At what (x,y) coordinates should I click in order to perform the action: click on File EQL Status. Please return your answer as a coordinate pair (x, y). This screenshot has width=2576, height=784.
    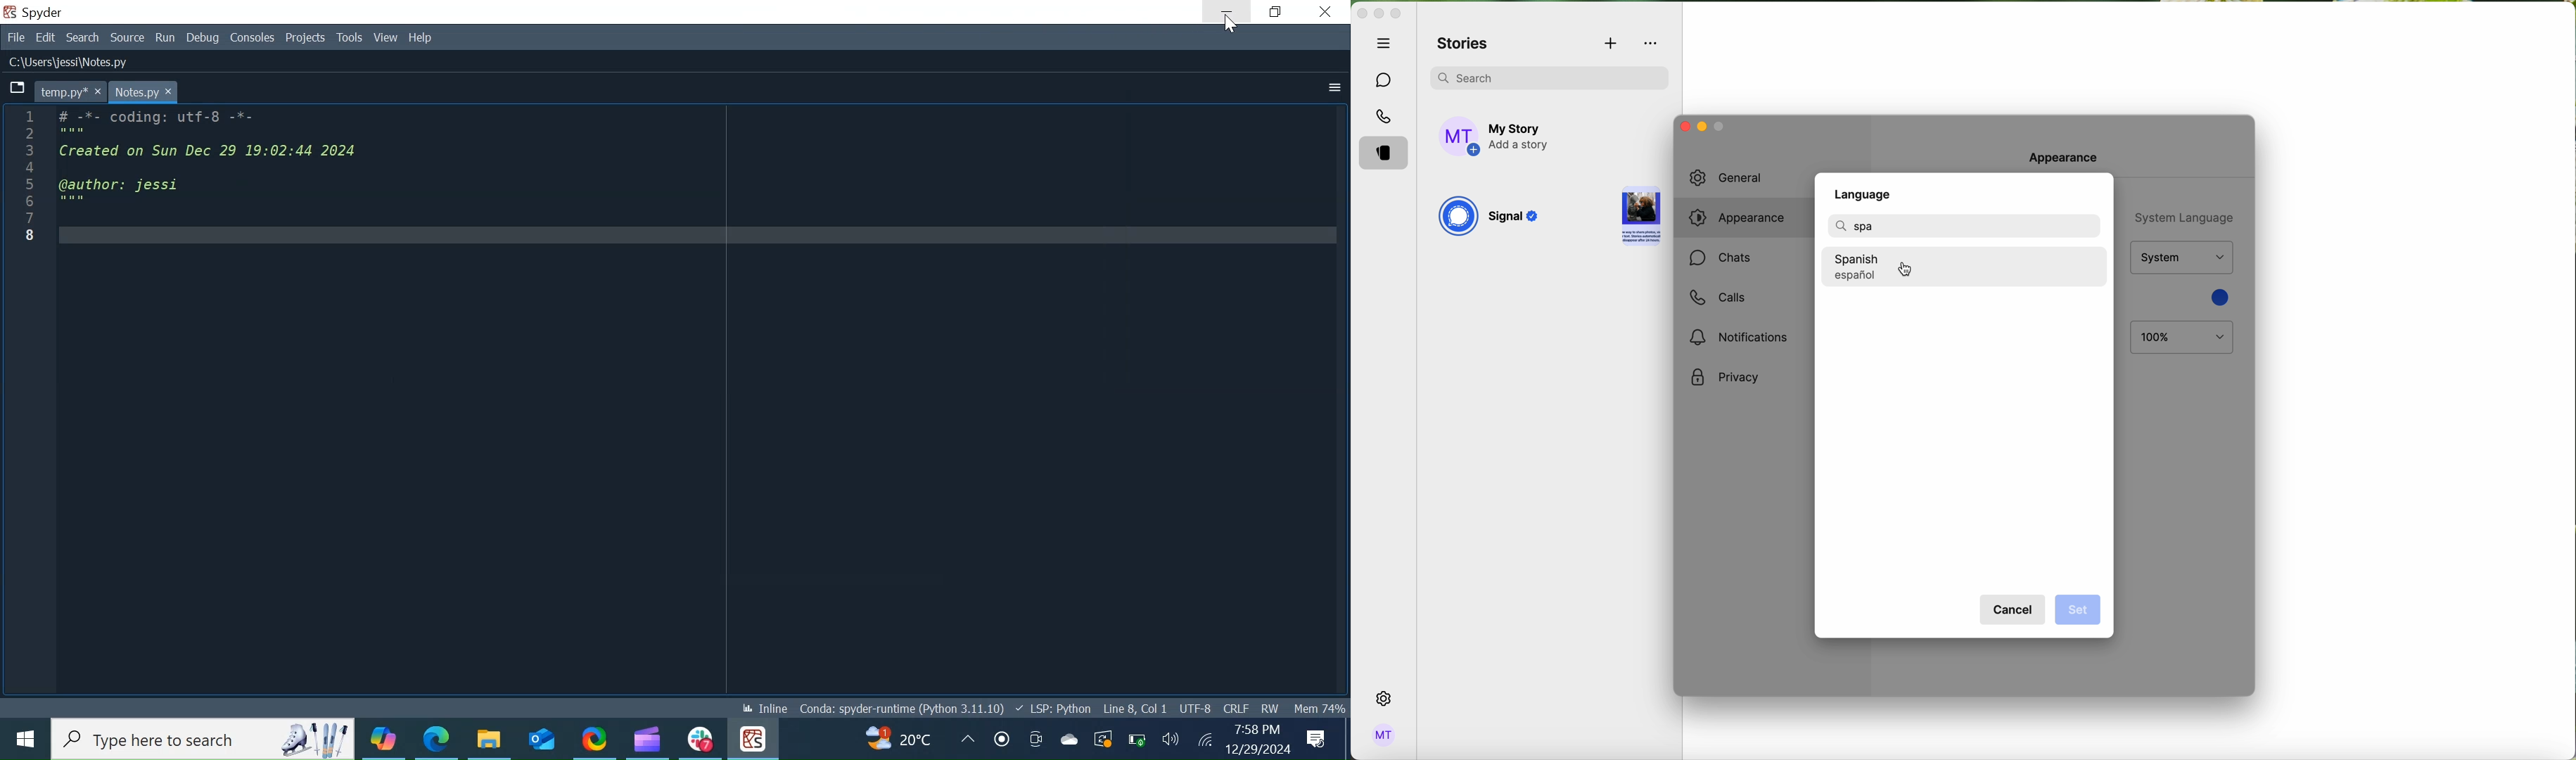
    Looking at the image, I should click on (1235, 708).